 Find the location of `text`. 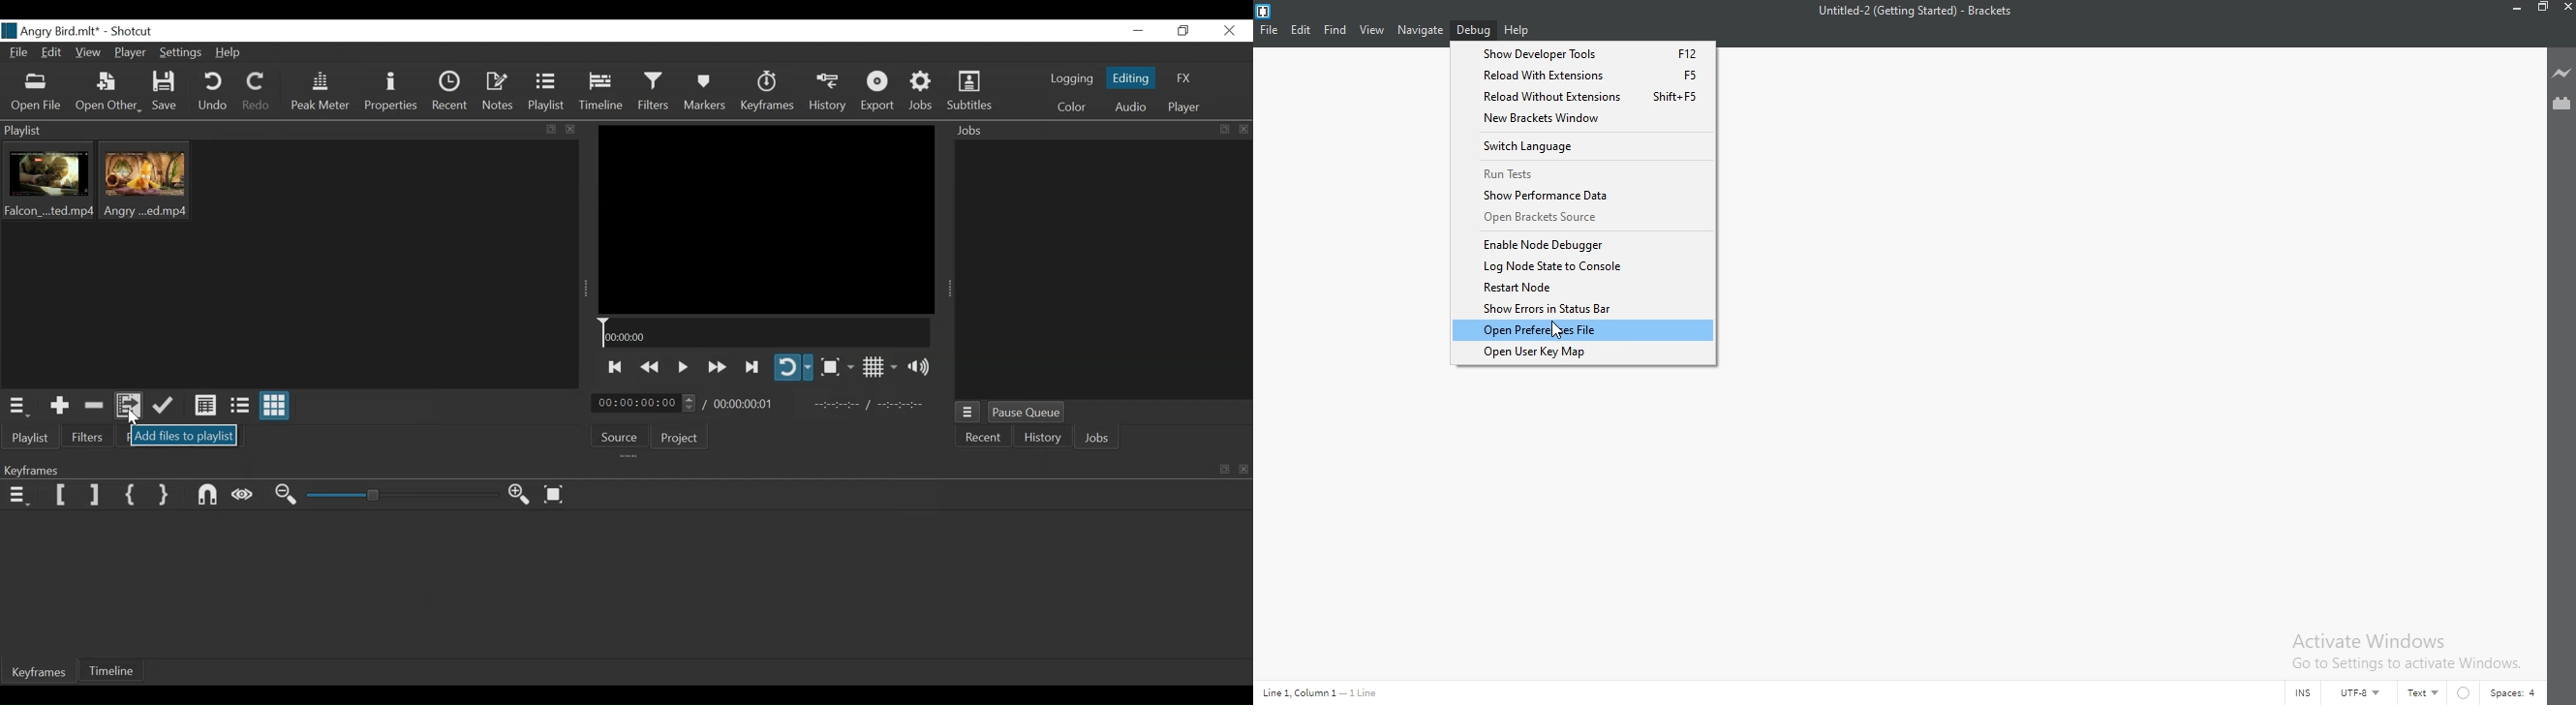

text is located at coordinates (2426, 693).